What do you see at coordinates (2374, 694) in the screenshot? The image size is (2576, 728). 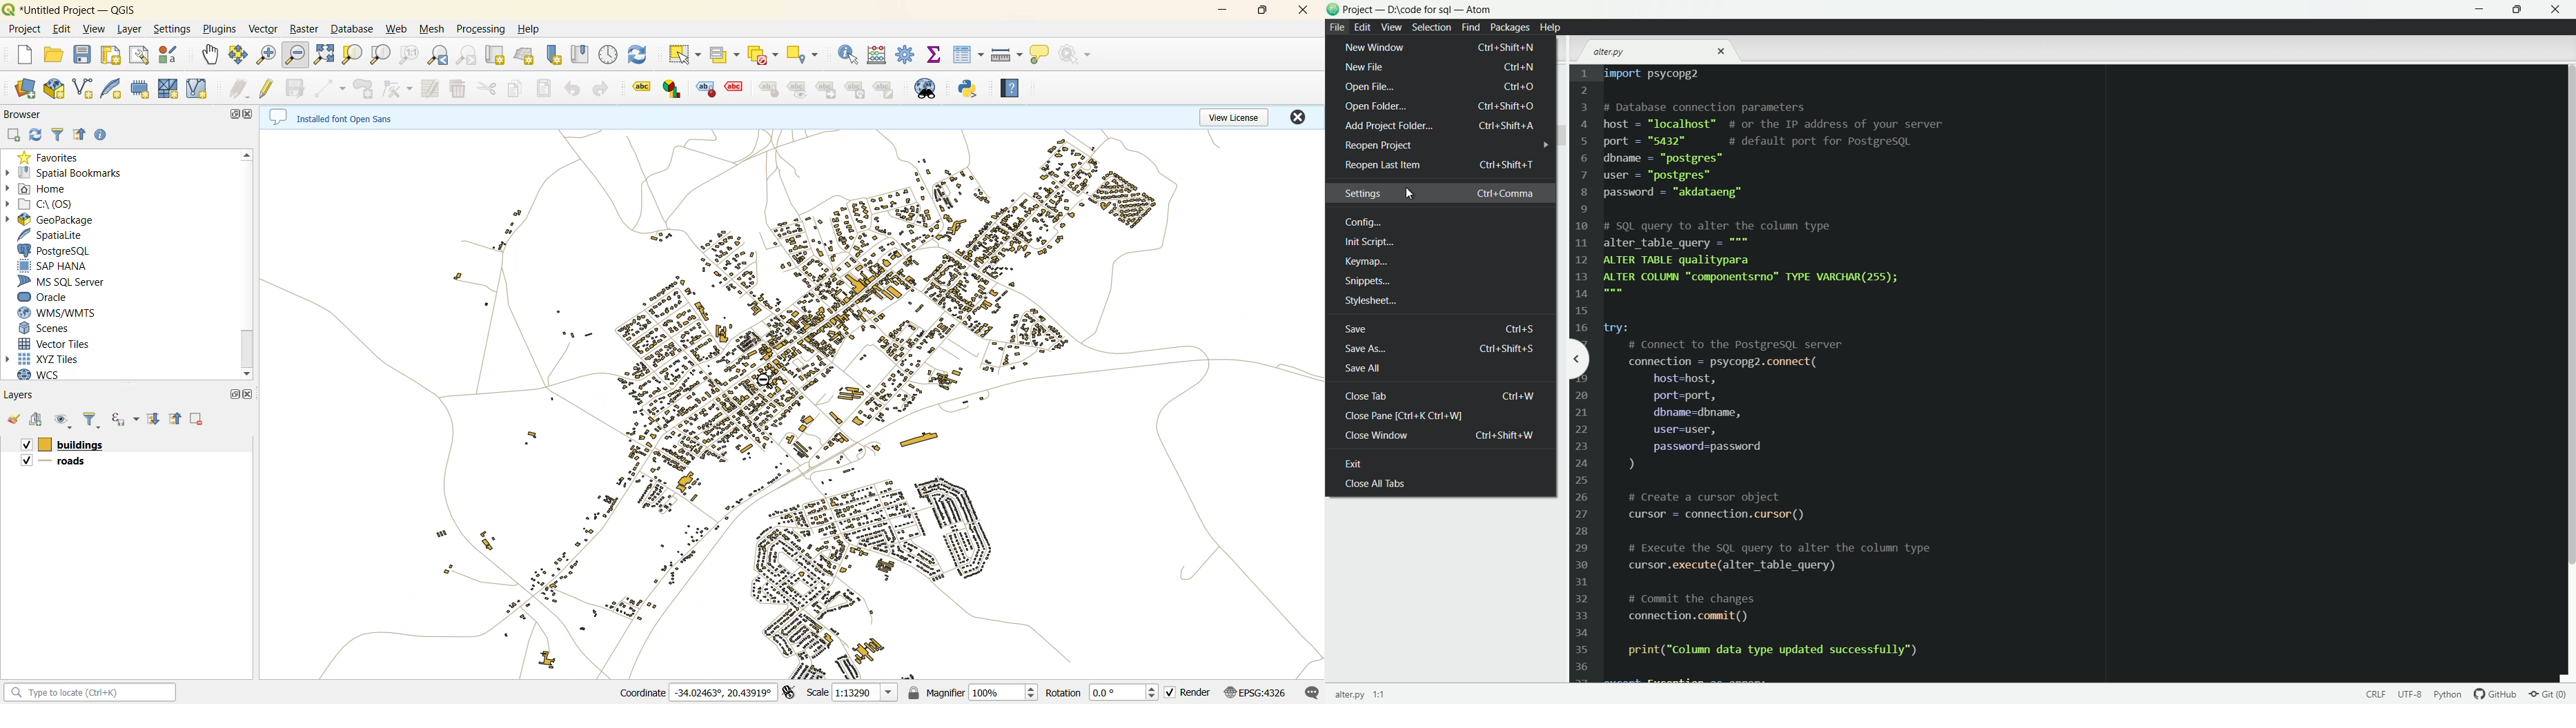 I see `select encoding` at bounding box center [2374, 694].